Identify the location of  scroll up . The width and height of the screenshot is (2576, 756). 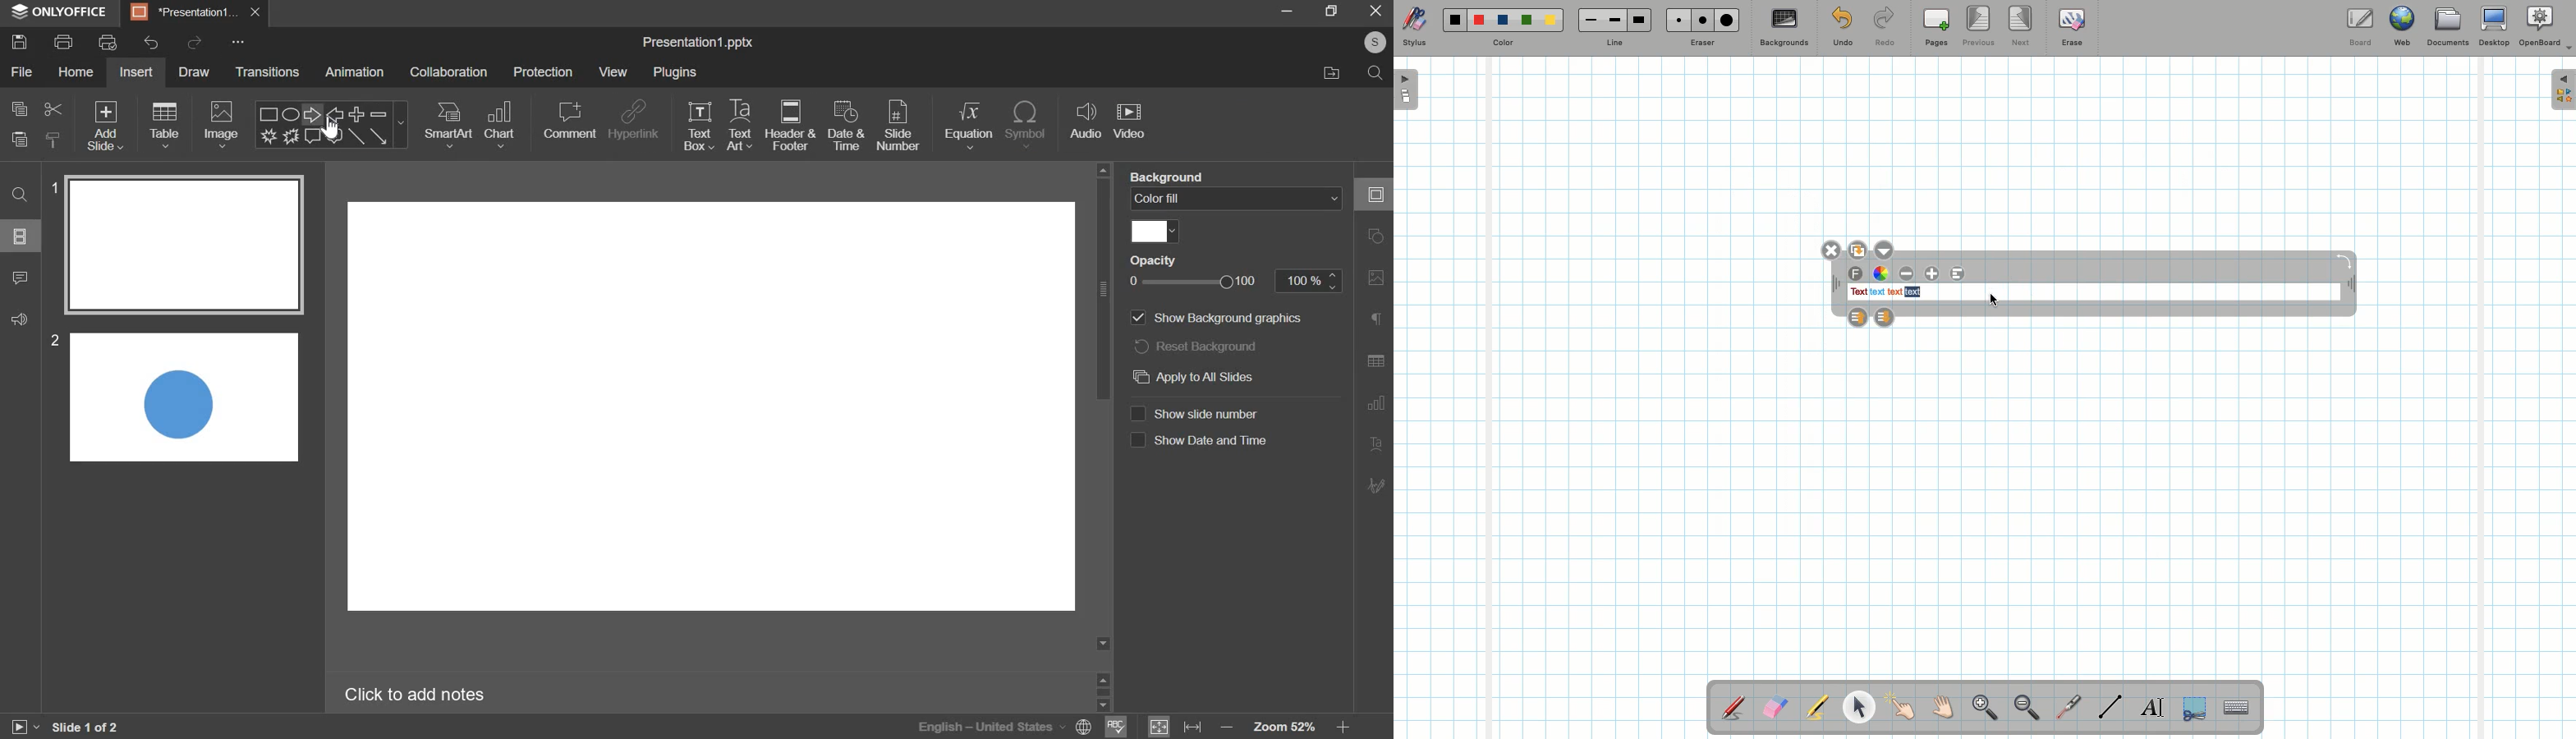
(1103, 679).